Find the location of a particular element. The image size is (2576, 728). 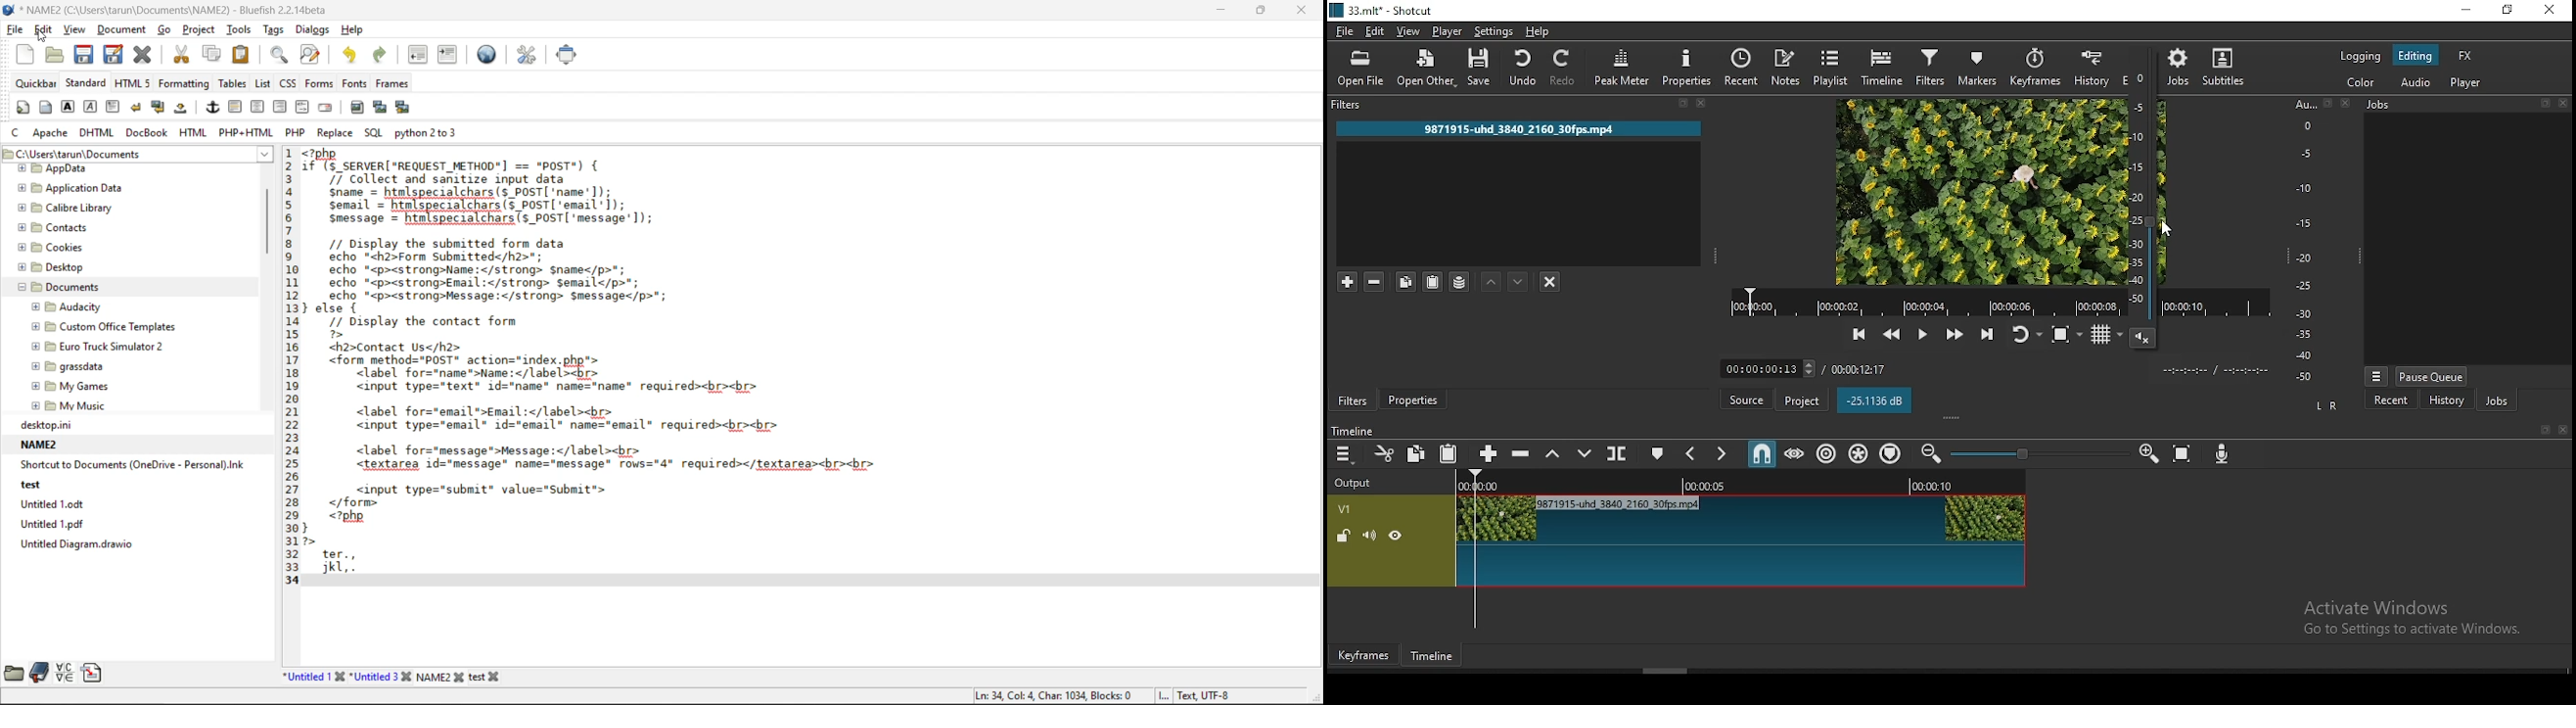

ripple all tracks is located at coordinates (1858, 453).